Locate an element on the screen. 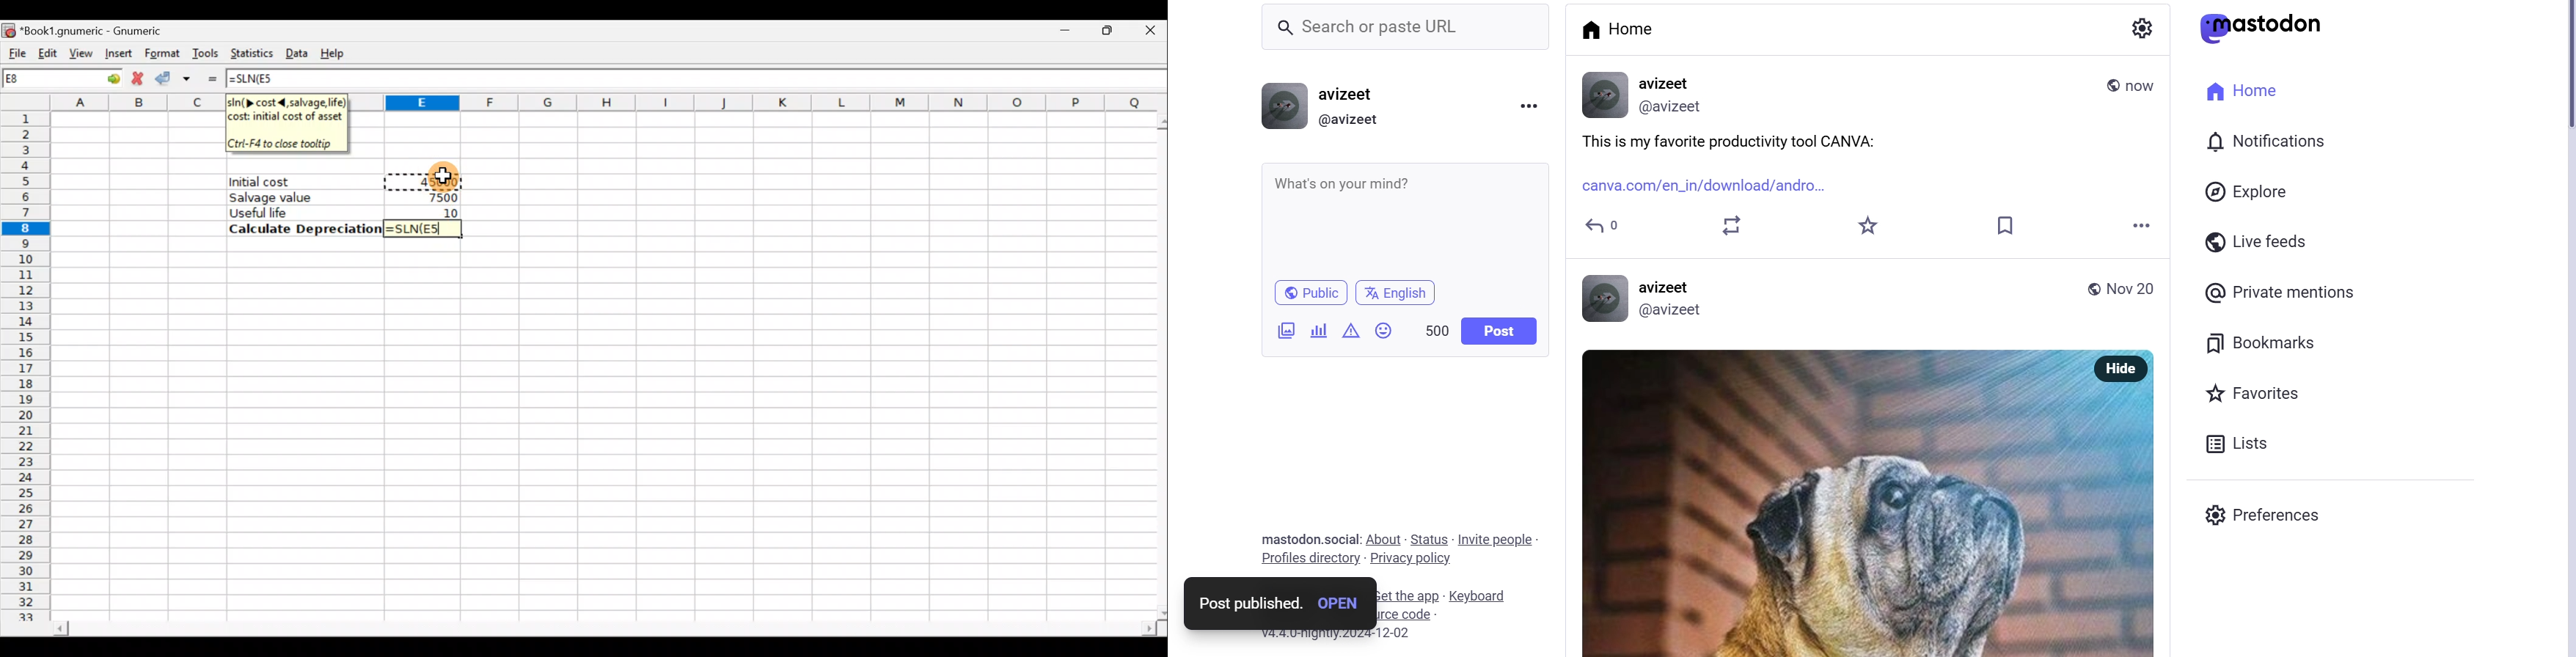  canva.com/en_in/download/andro... is located at coordinates (1710, 187).